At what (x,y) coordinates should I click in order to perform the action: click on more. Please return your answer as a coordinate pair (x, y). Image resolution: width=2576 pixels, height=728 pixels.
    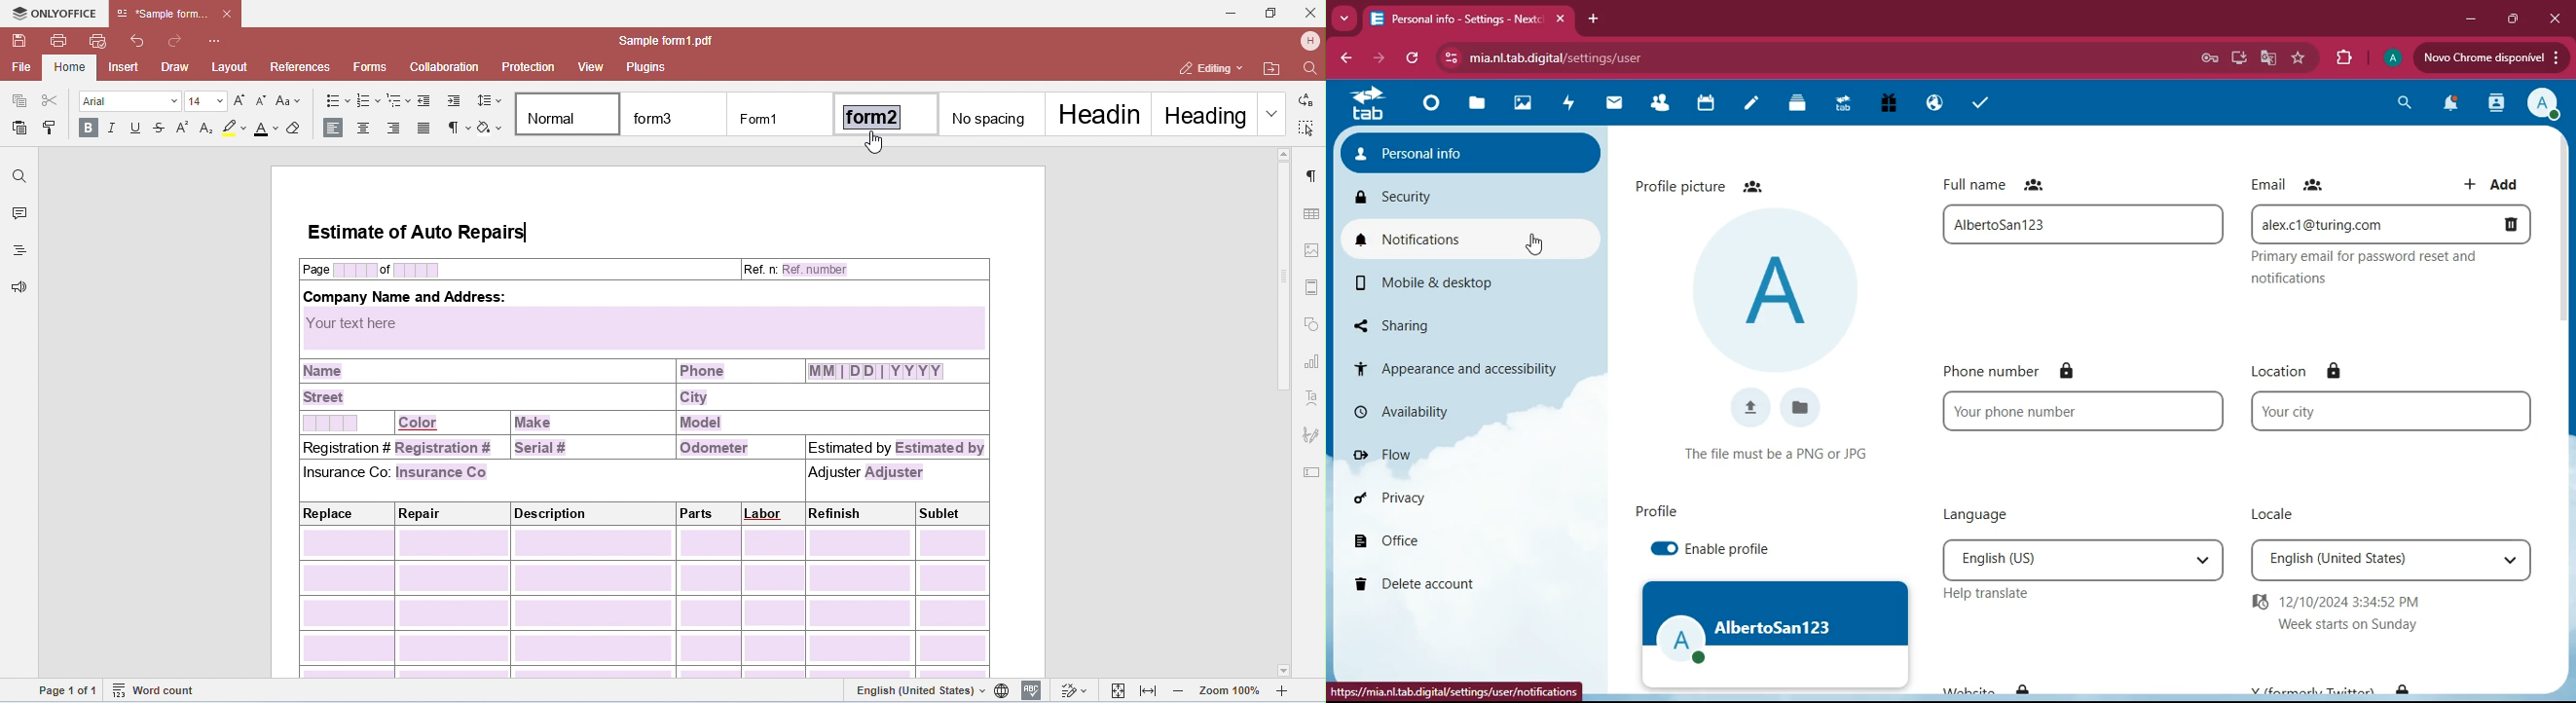
    Looking at the image, I should click on (1346, 20).